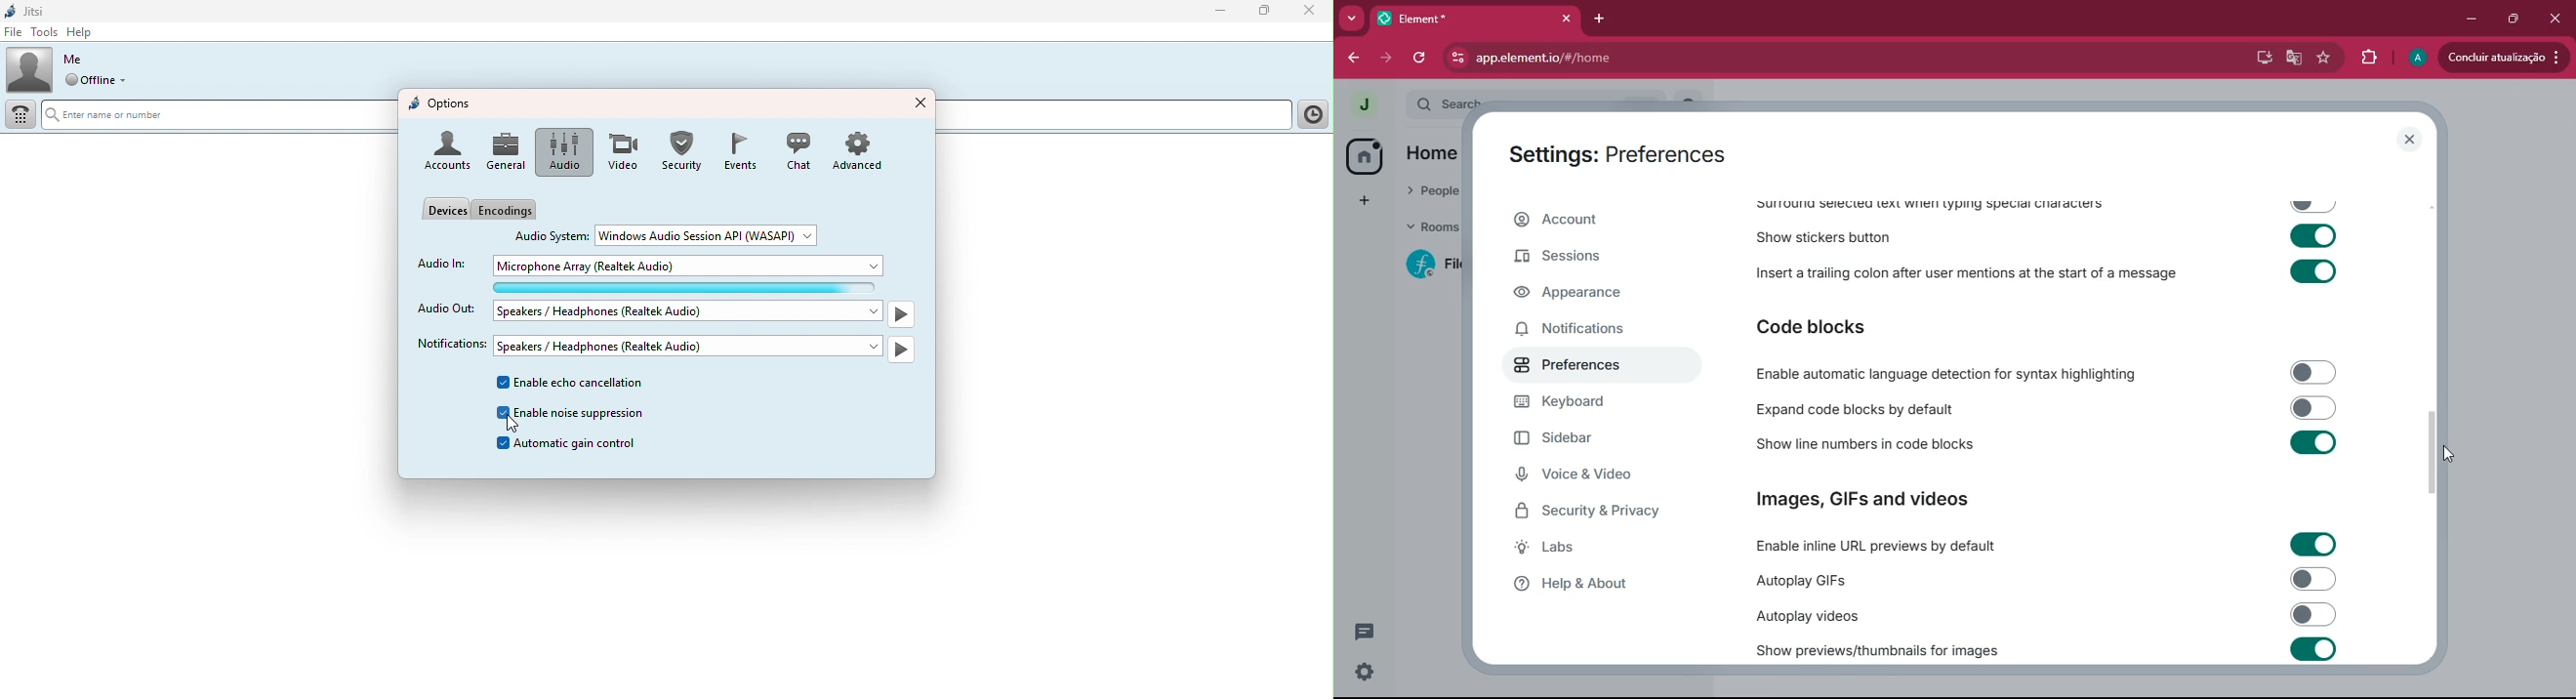 The width and height of the screenshot is (2576, 700). I want to click on Audio System, so click(552, 234).